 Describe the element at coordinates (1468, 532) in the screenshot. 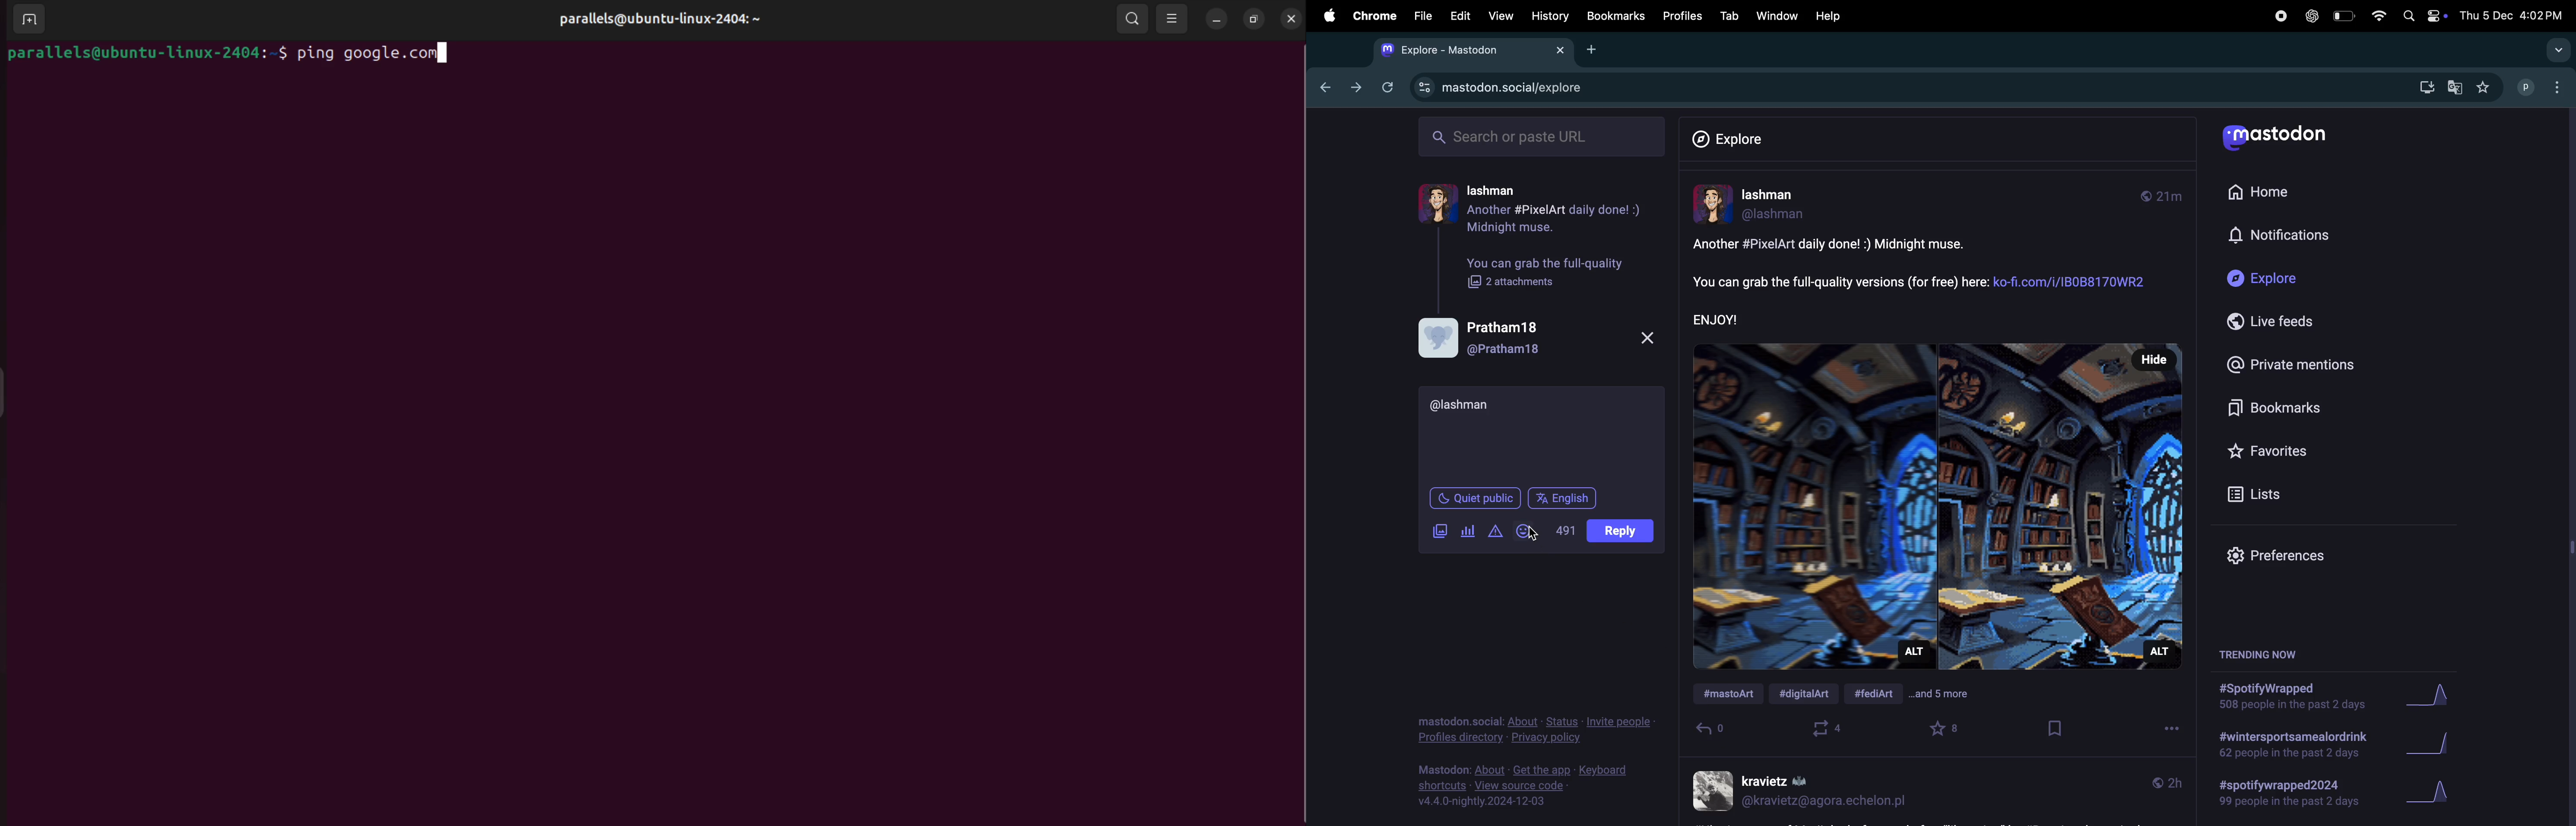

I see `poll` at that location.